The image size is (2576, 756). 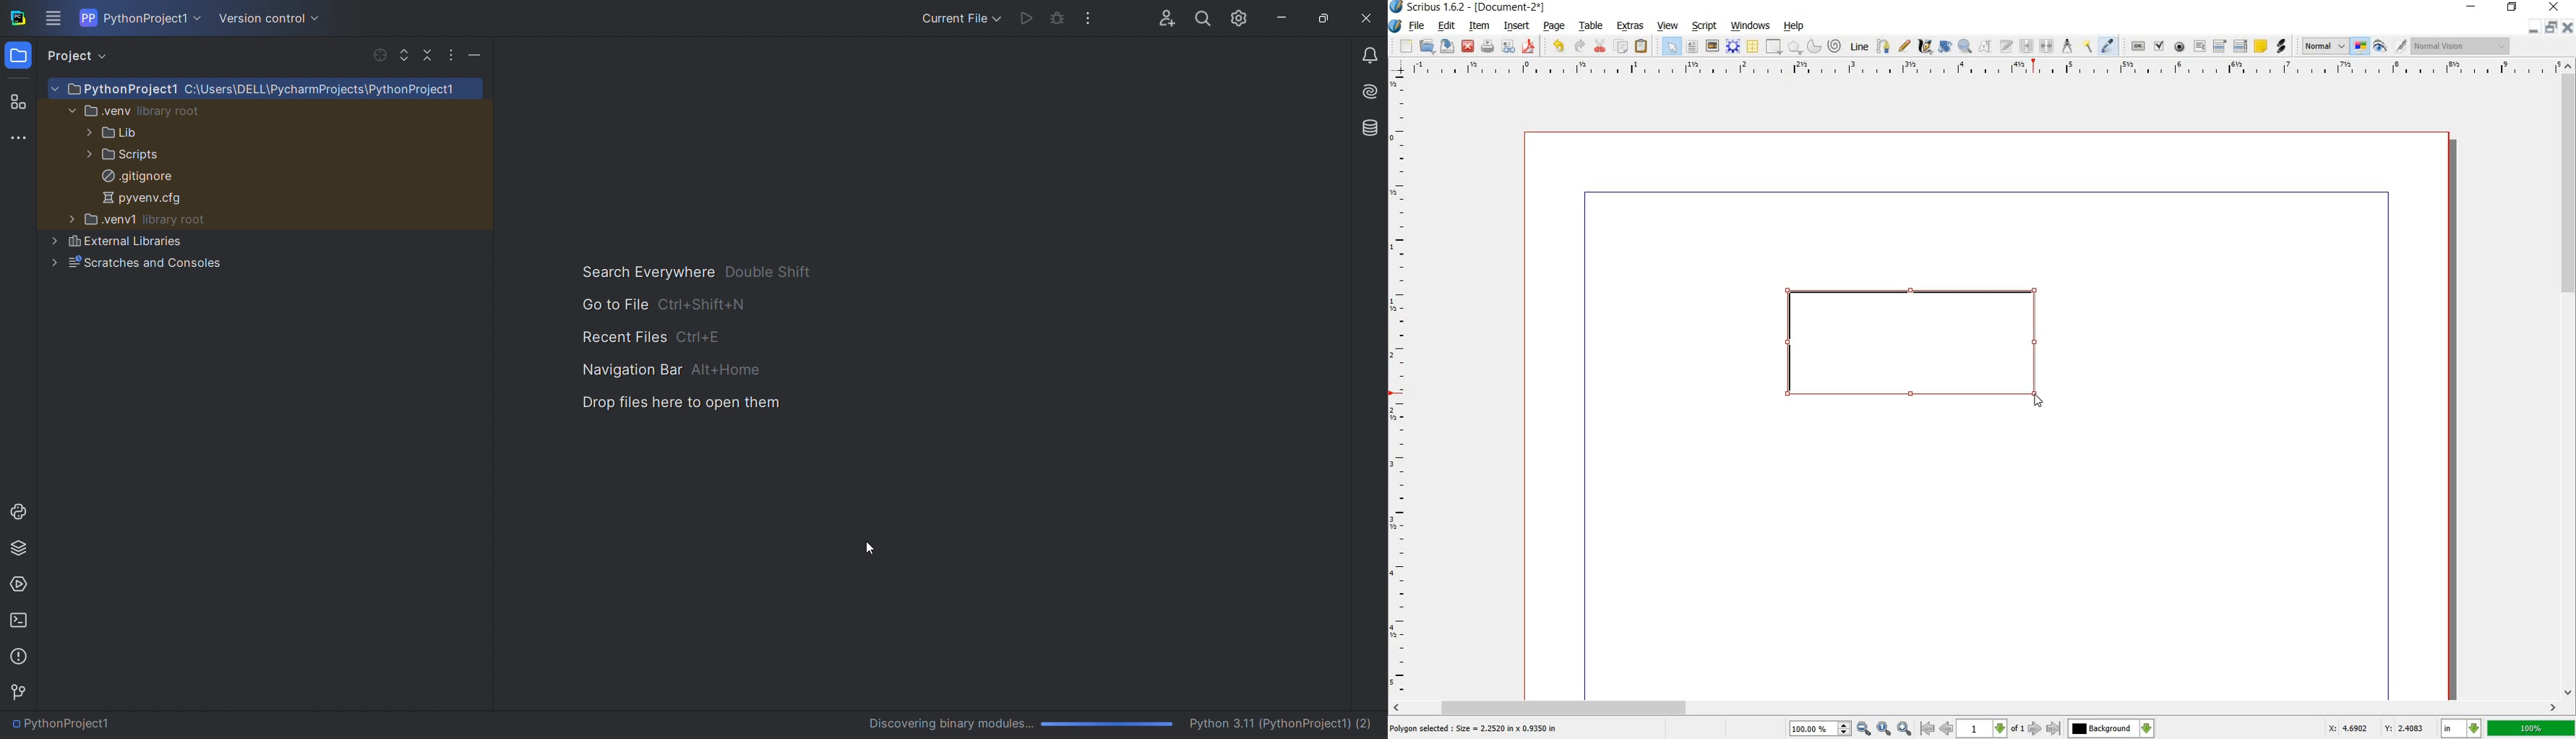 What do you see at coordinates (1913, 348) in the screenshot?
I see `shape created` at bounding box center [1913, 348].